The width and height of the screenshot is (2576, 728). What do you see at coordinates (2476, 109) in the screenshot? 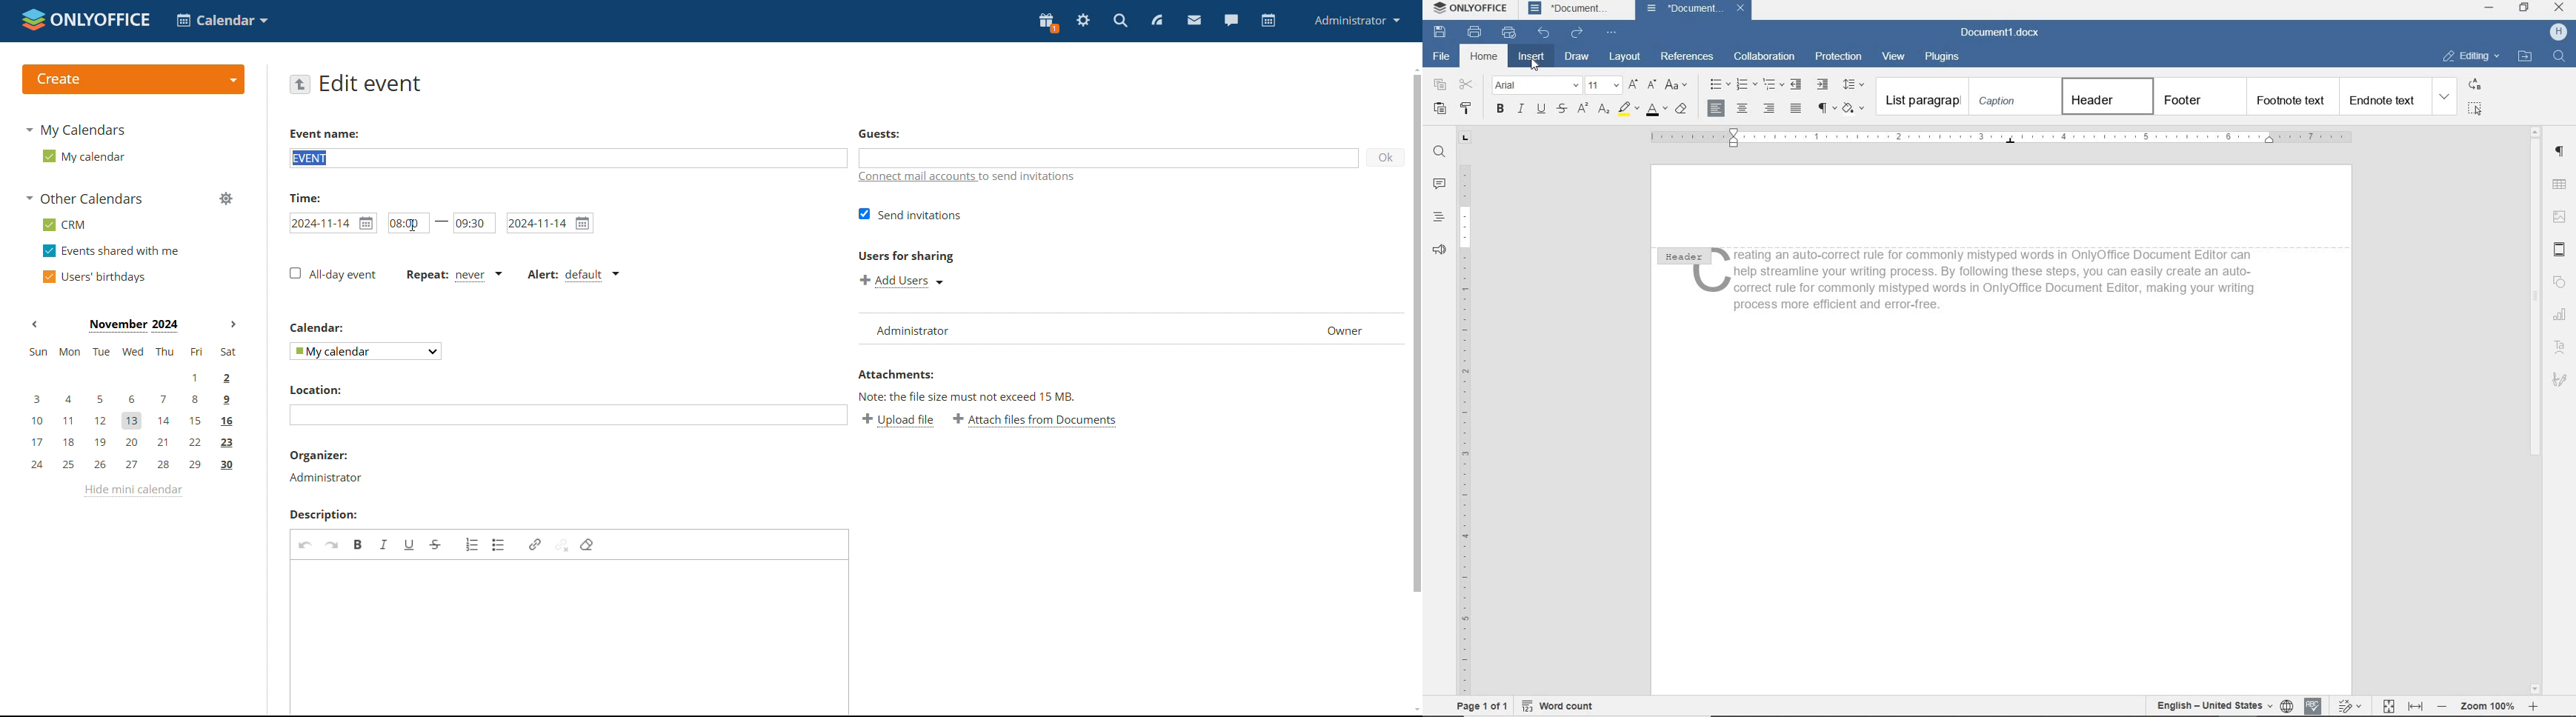
I see `SELECT ALL` at bounding box center [2476, 109].